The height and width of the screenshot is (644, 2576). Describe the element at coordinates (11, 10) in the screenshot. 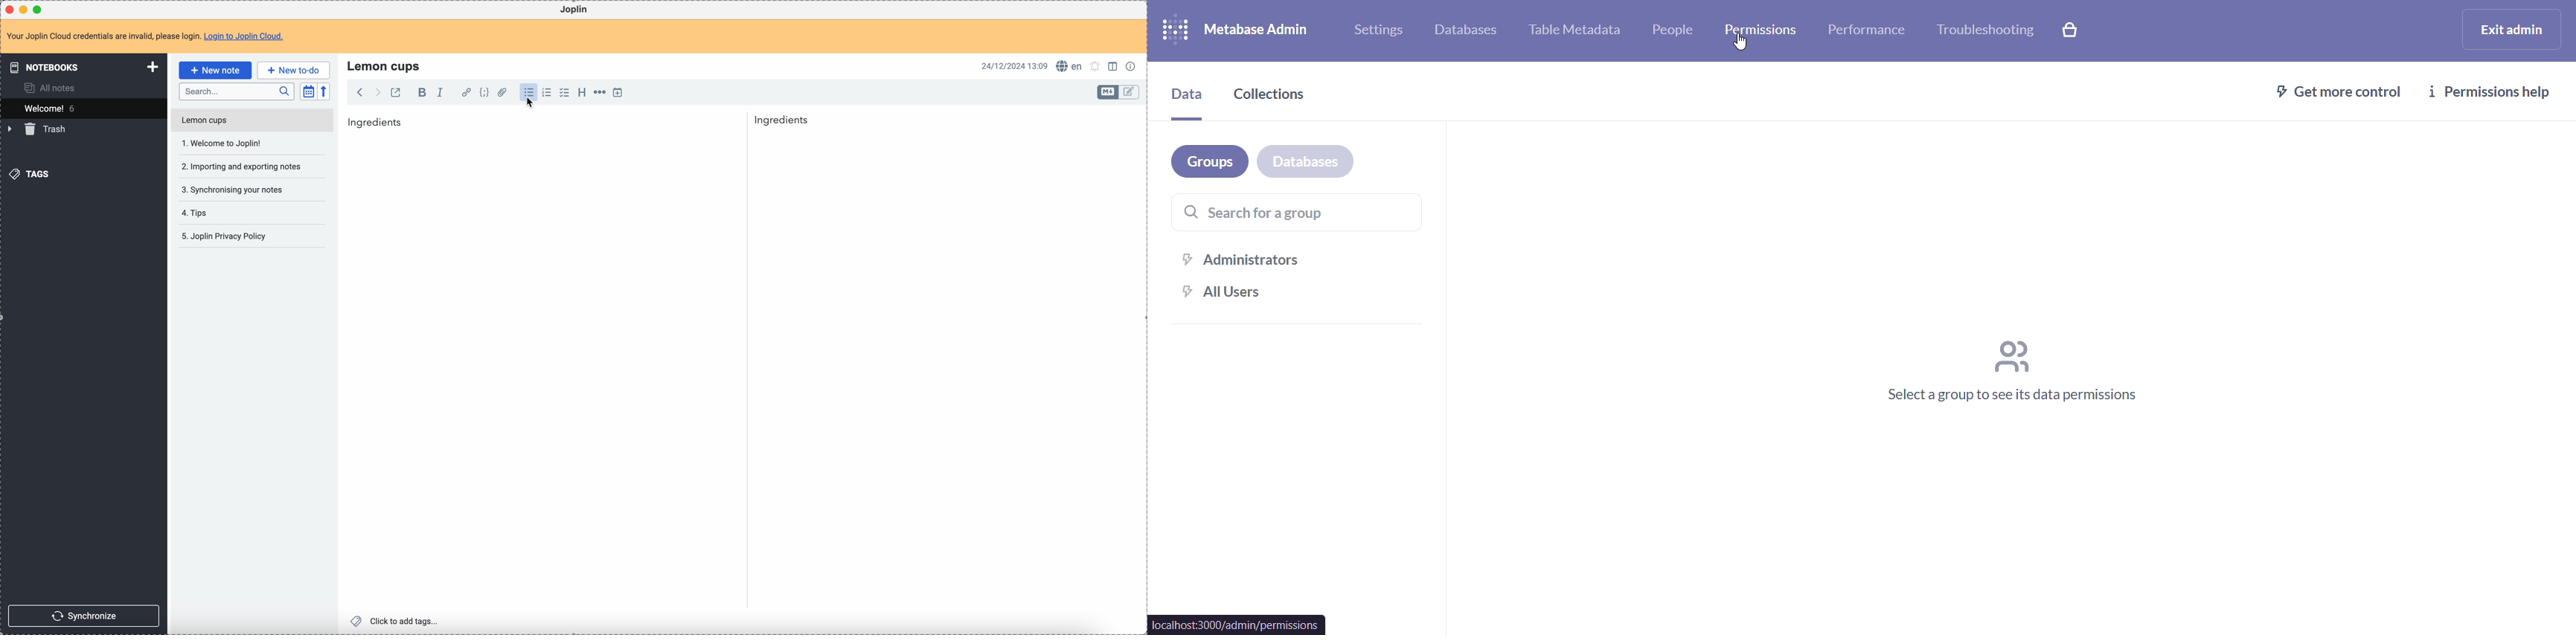

I see `close` at that location.